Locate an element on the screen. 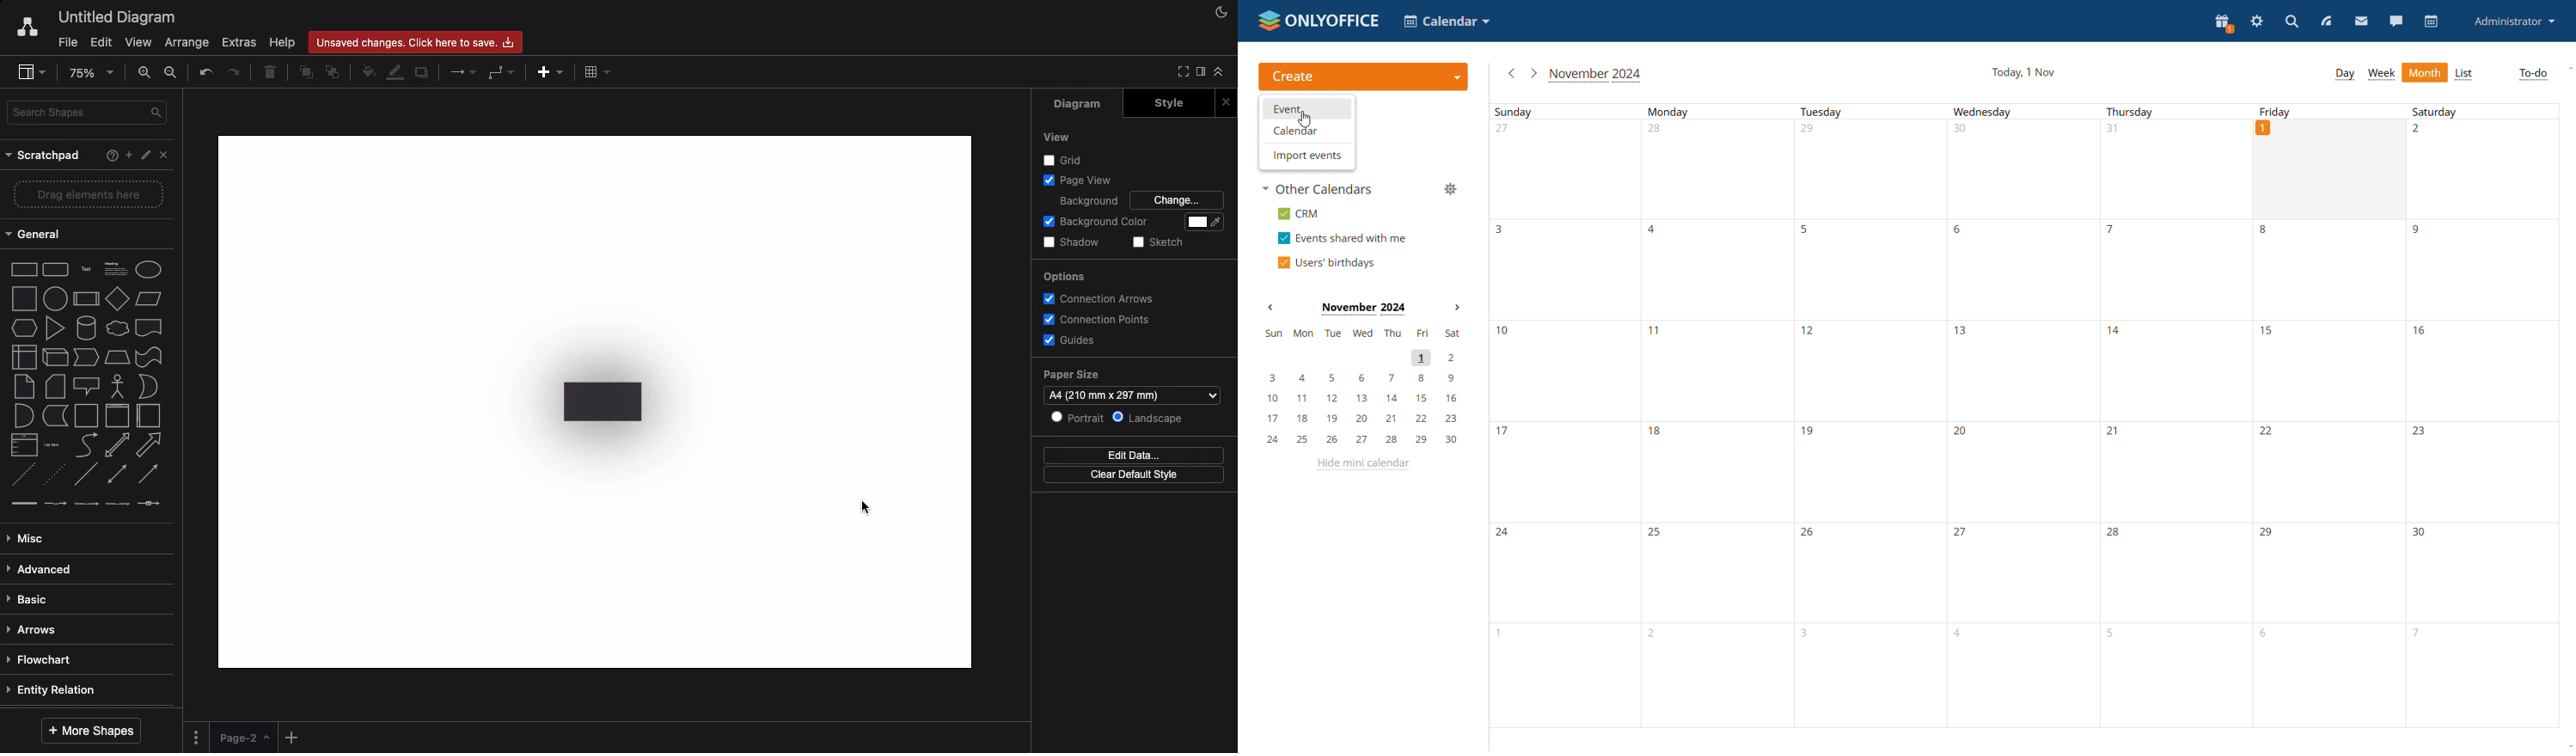  bidirectional connector is located at coordinates (117, 472).